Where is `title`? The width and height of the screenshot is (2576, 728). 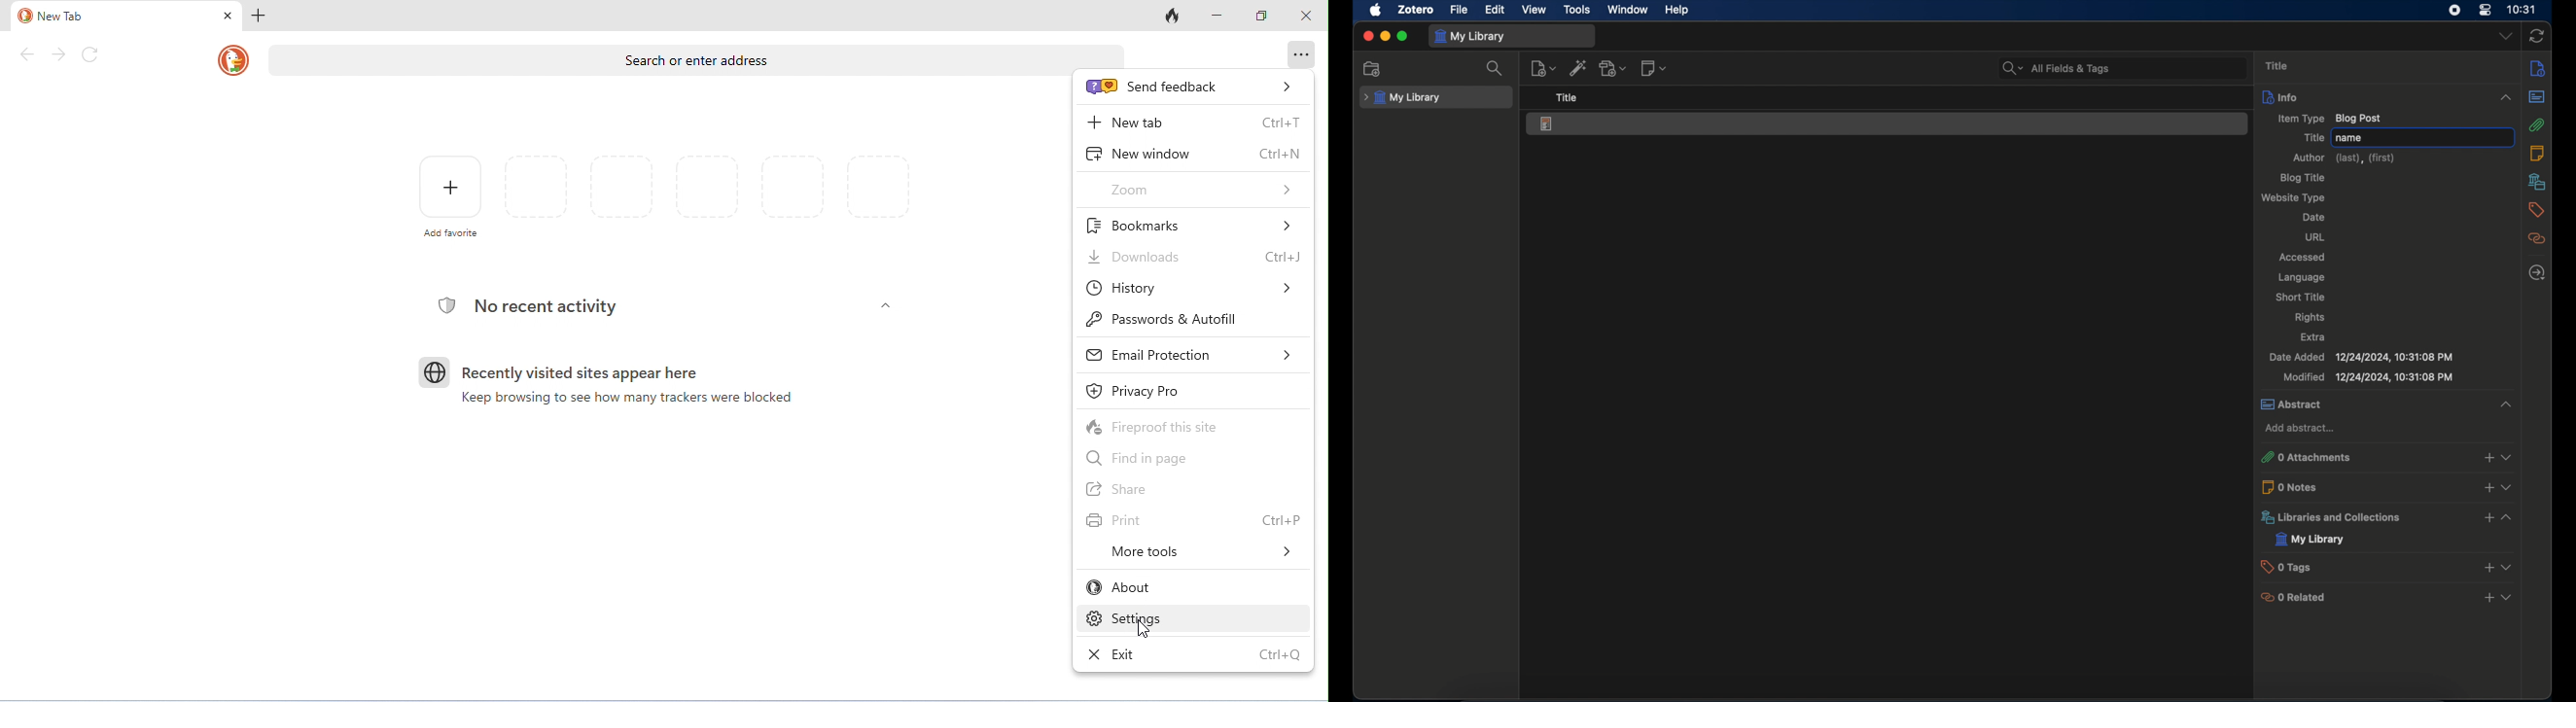 title is located at coordinates (2312, 138).